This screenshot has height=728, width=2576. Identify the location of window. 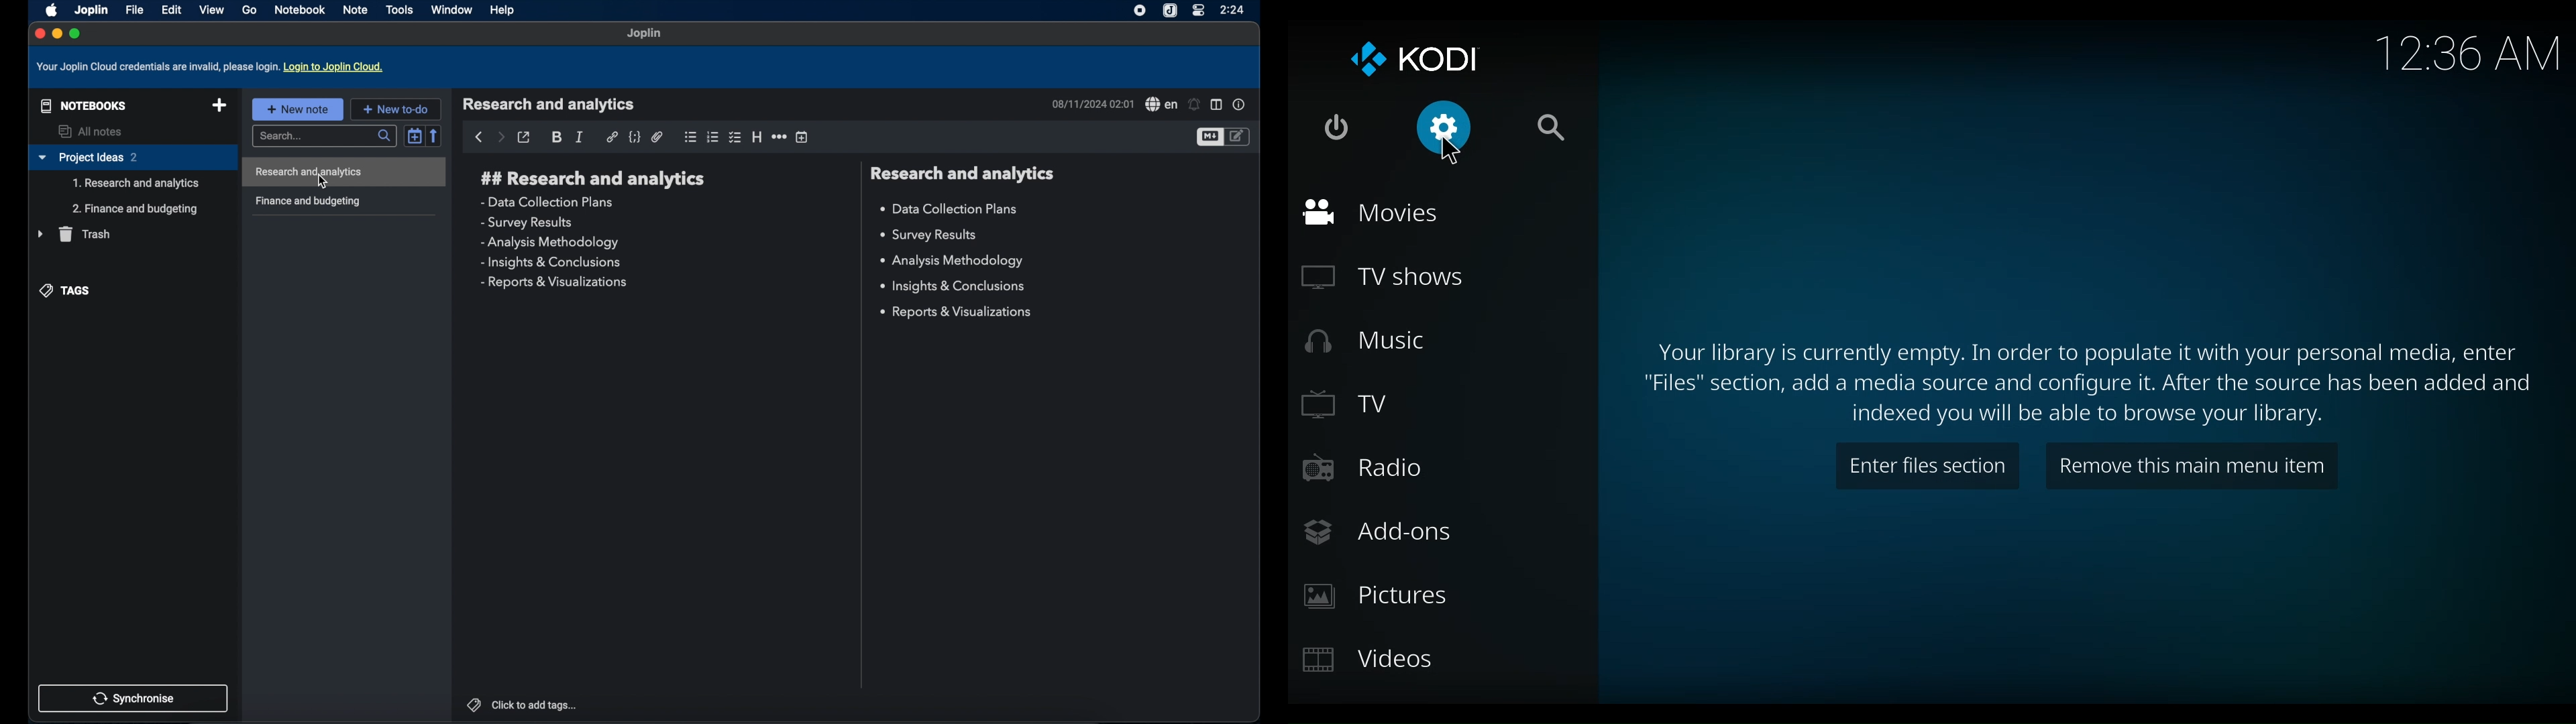
(451, 9).